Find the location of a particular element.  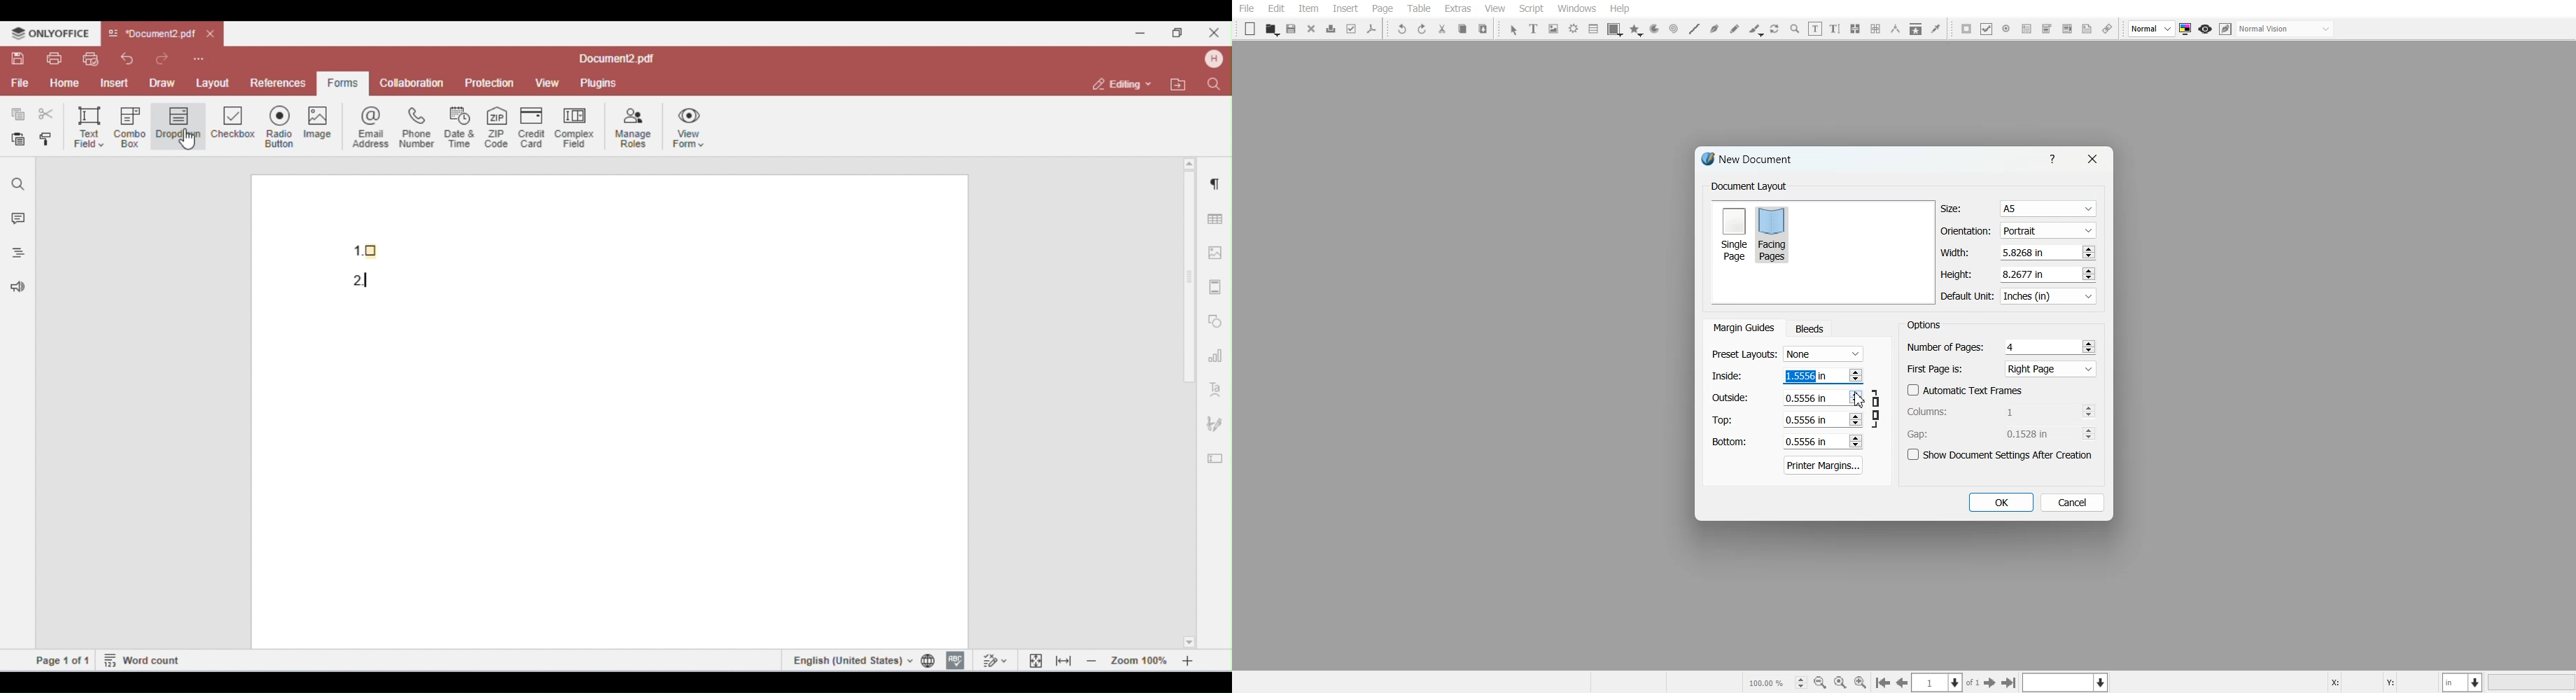

Left margin adjuster is located at coordinates (1787, 375).